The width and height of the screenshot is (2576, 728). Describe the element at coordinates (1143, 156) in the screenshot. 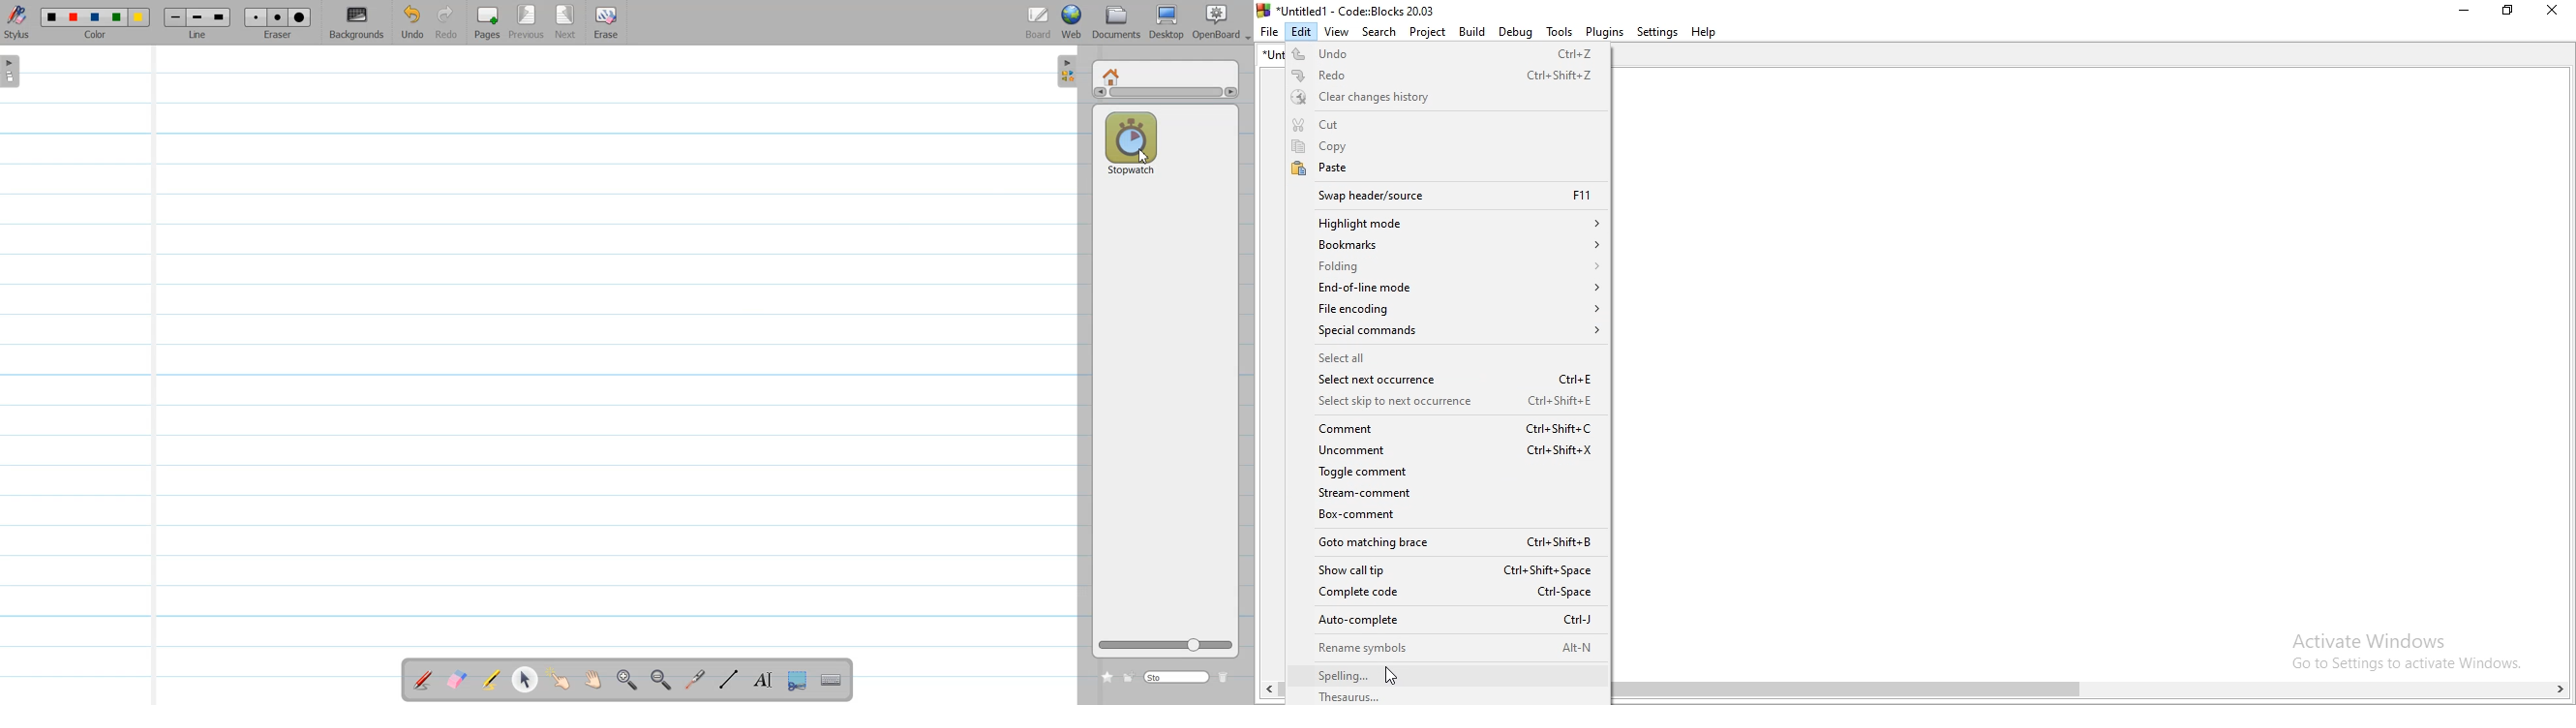

I see `Cursor` at that location.